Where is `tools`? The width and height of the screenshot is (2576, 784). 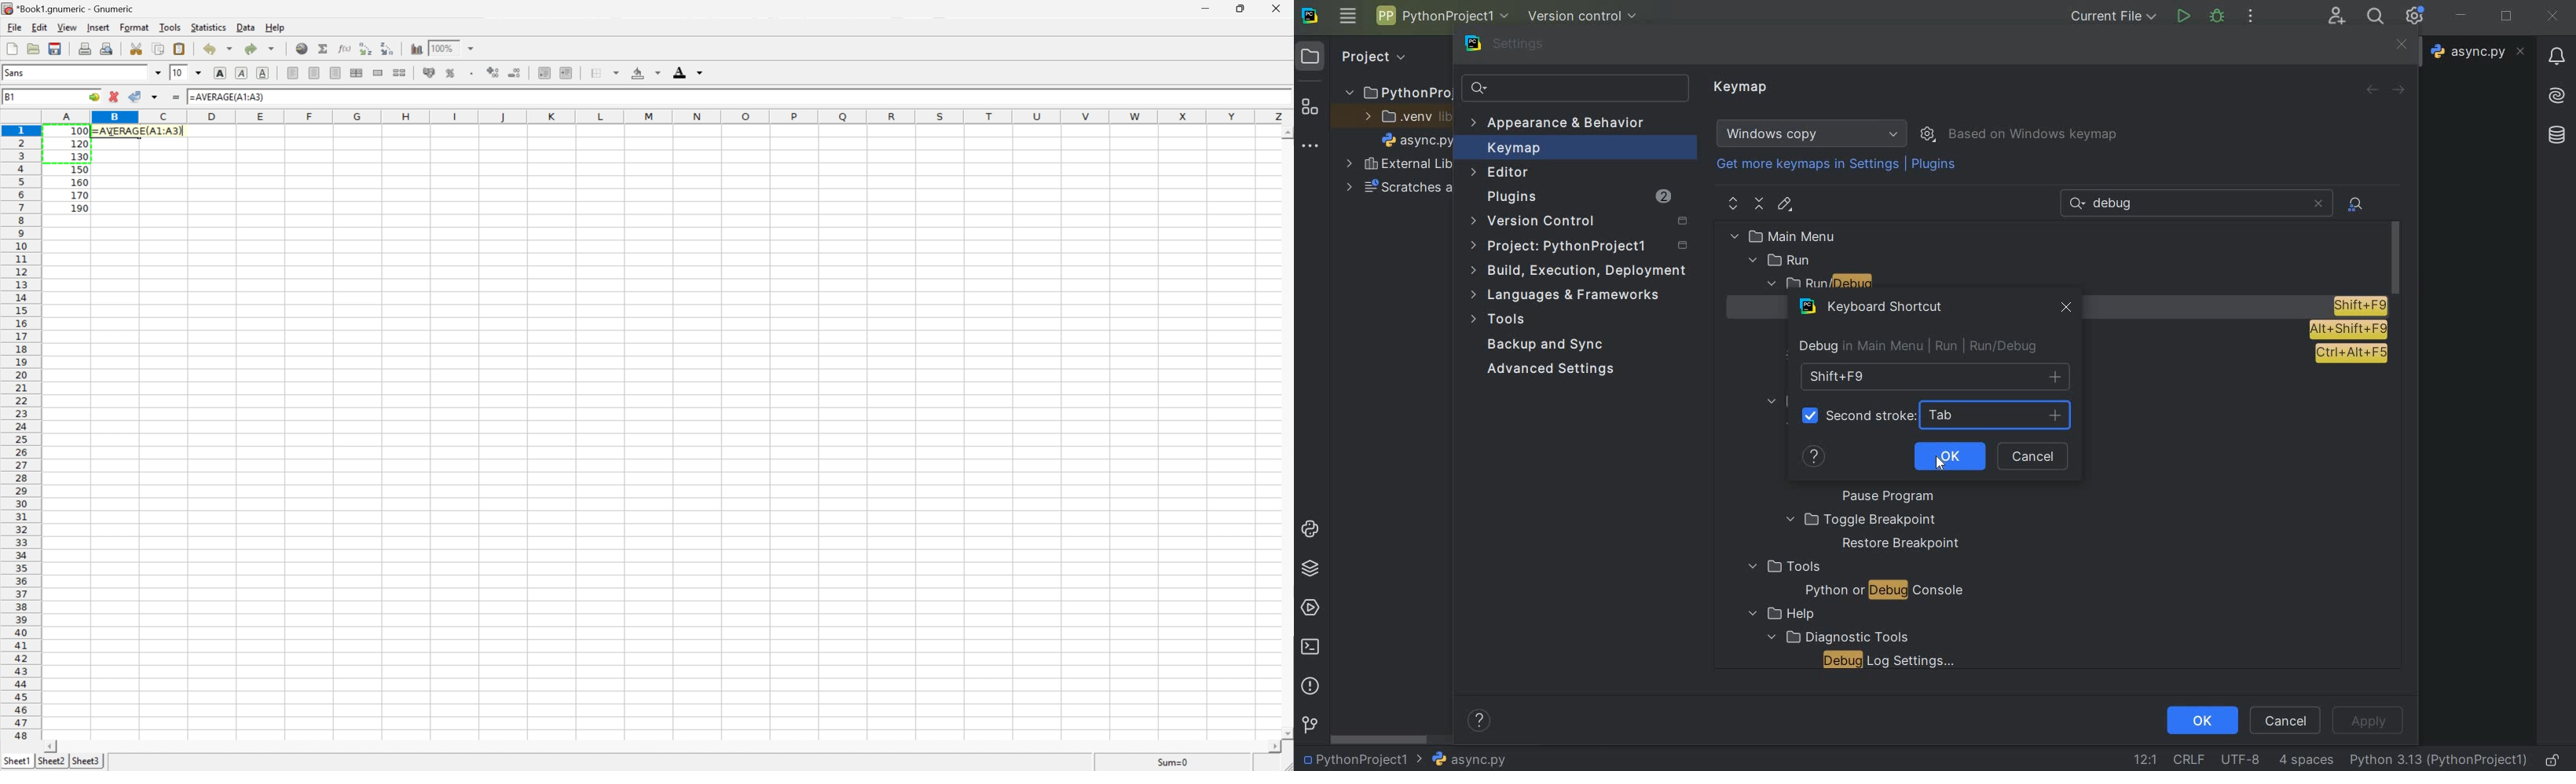
tools is located at coordinates (1501, 321).